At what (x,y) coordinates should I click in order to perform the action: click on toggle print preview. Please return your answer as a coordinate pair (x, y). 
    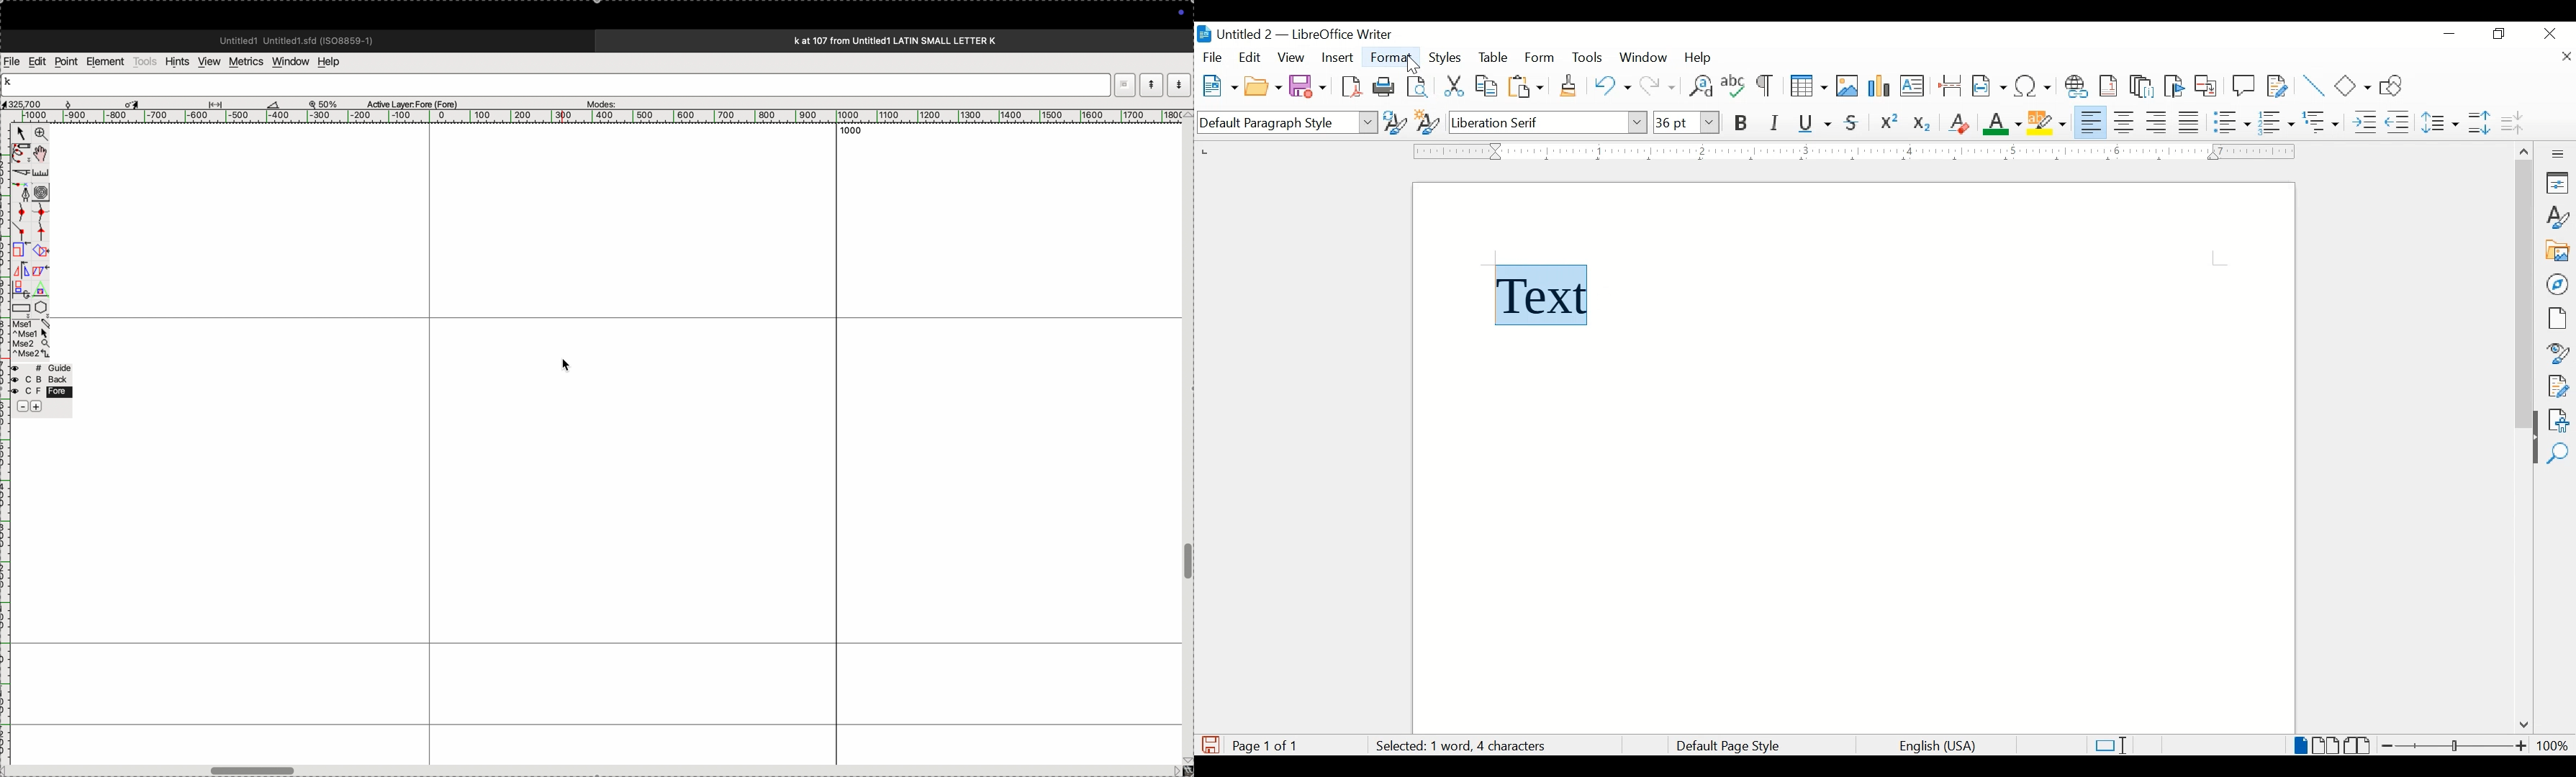
    Looking at the image, I should click on (1419, 86).